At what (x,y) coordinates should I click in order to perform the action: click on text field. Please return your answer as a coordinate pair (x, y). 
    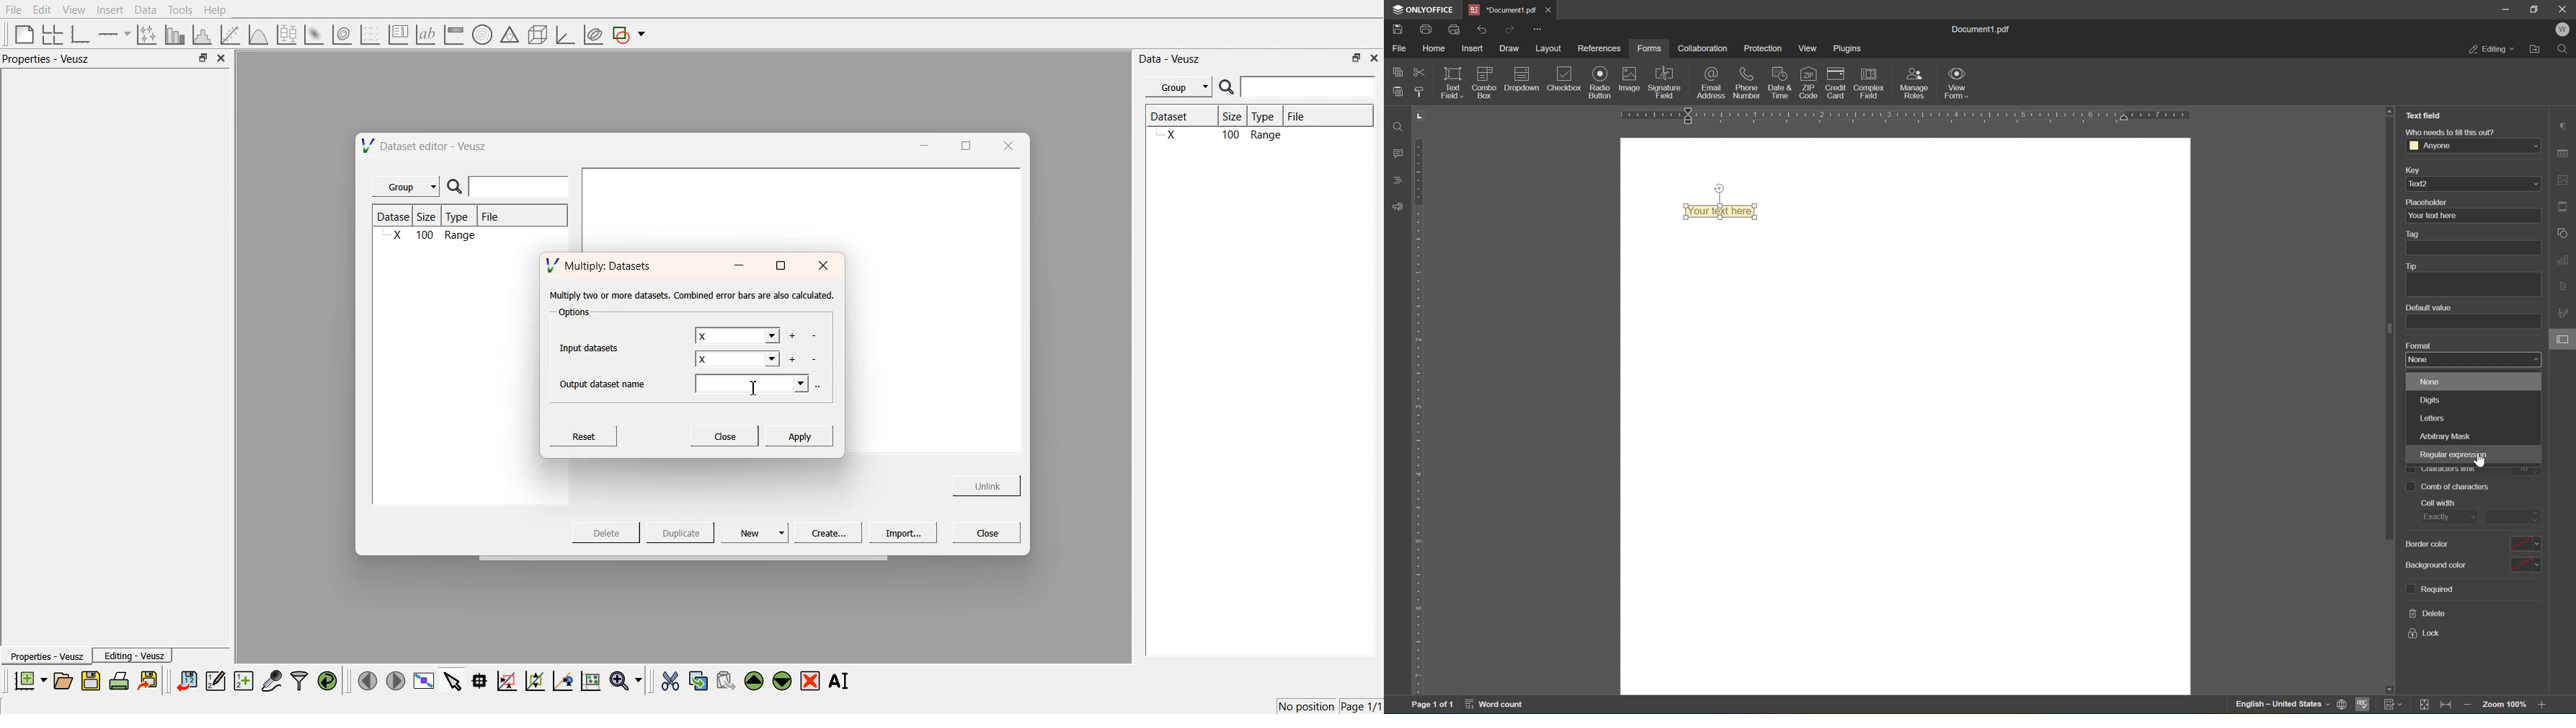
    Looking at the image, I should click on (1450, 81).